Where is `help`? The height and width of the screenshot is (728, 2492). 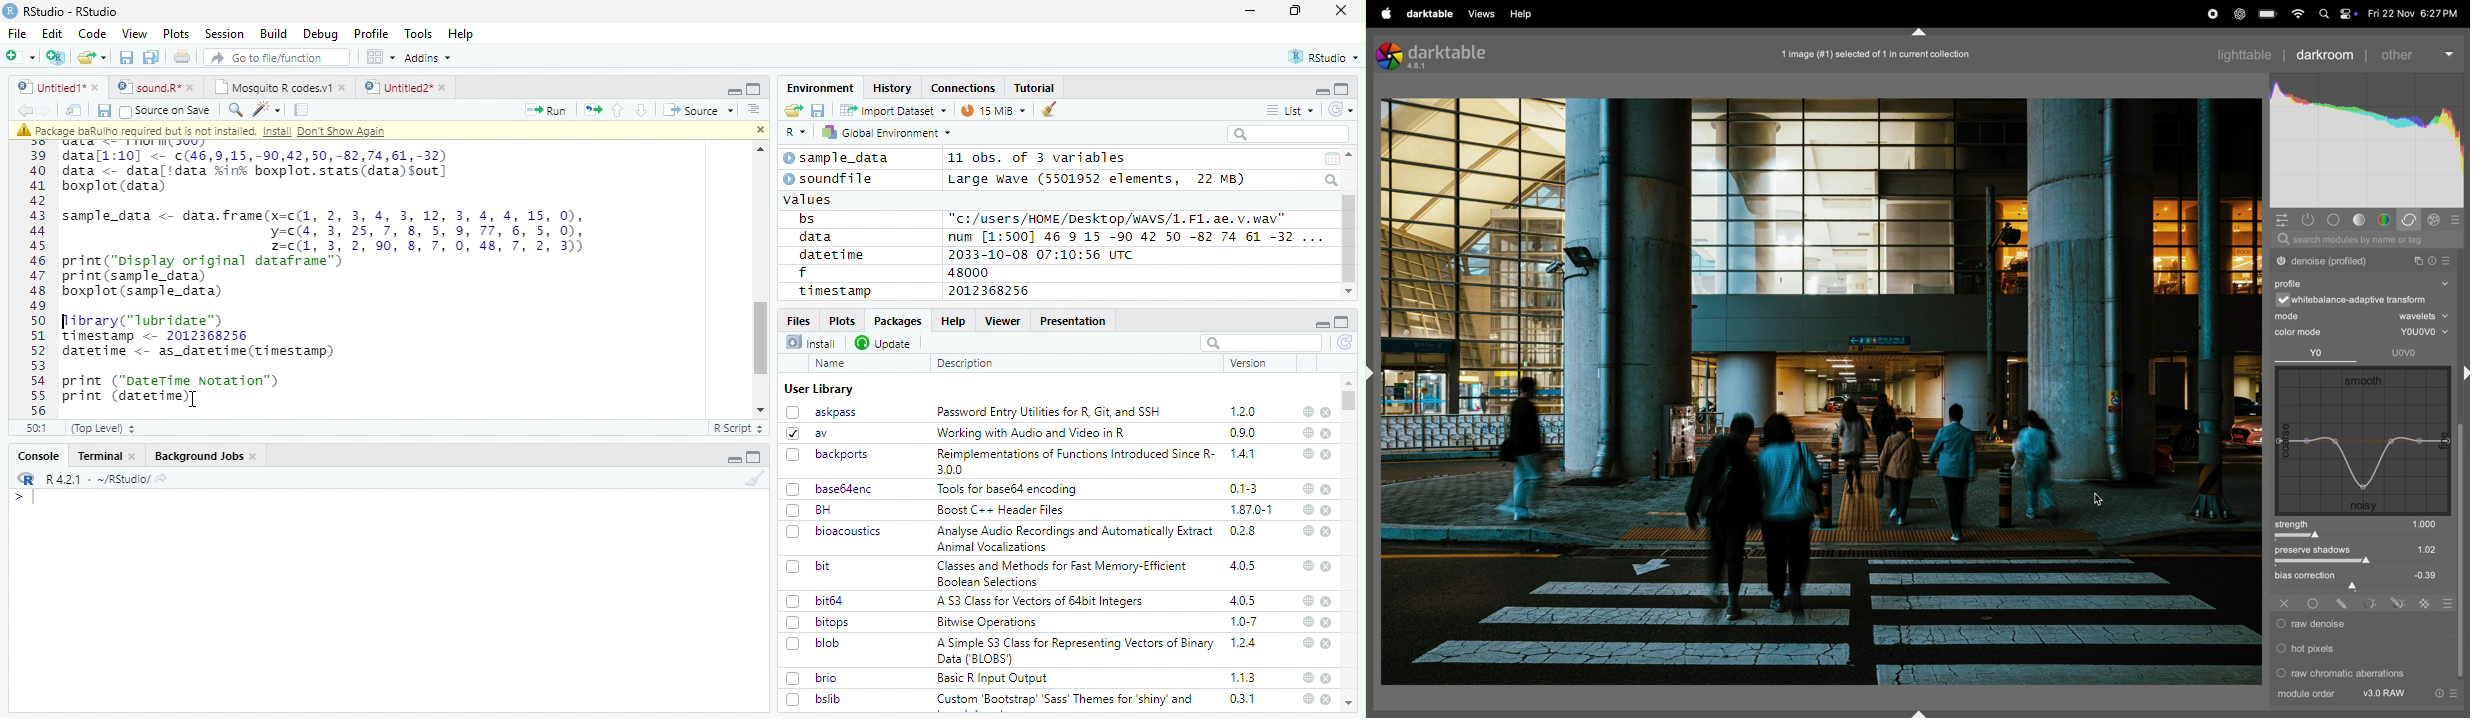
help is located at coordinates (1307, 453).